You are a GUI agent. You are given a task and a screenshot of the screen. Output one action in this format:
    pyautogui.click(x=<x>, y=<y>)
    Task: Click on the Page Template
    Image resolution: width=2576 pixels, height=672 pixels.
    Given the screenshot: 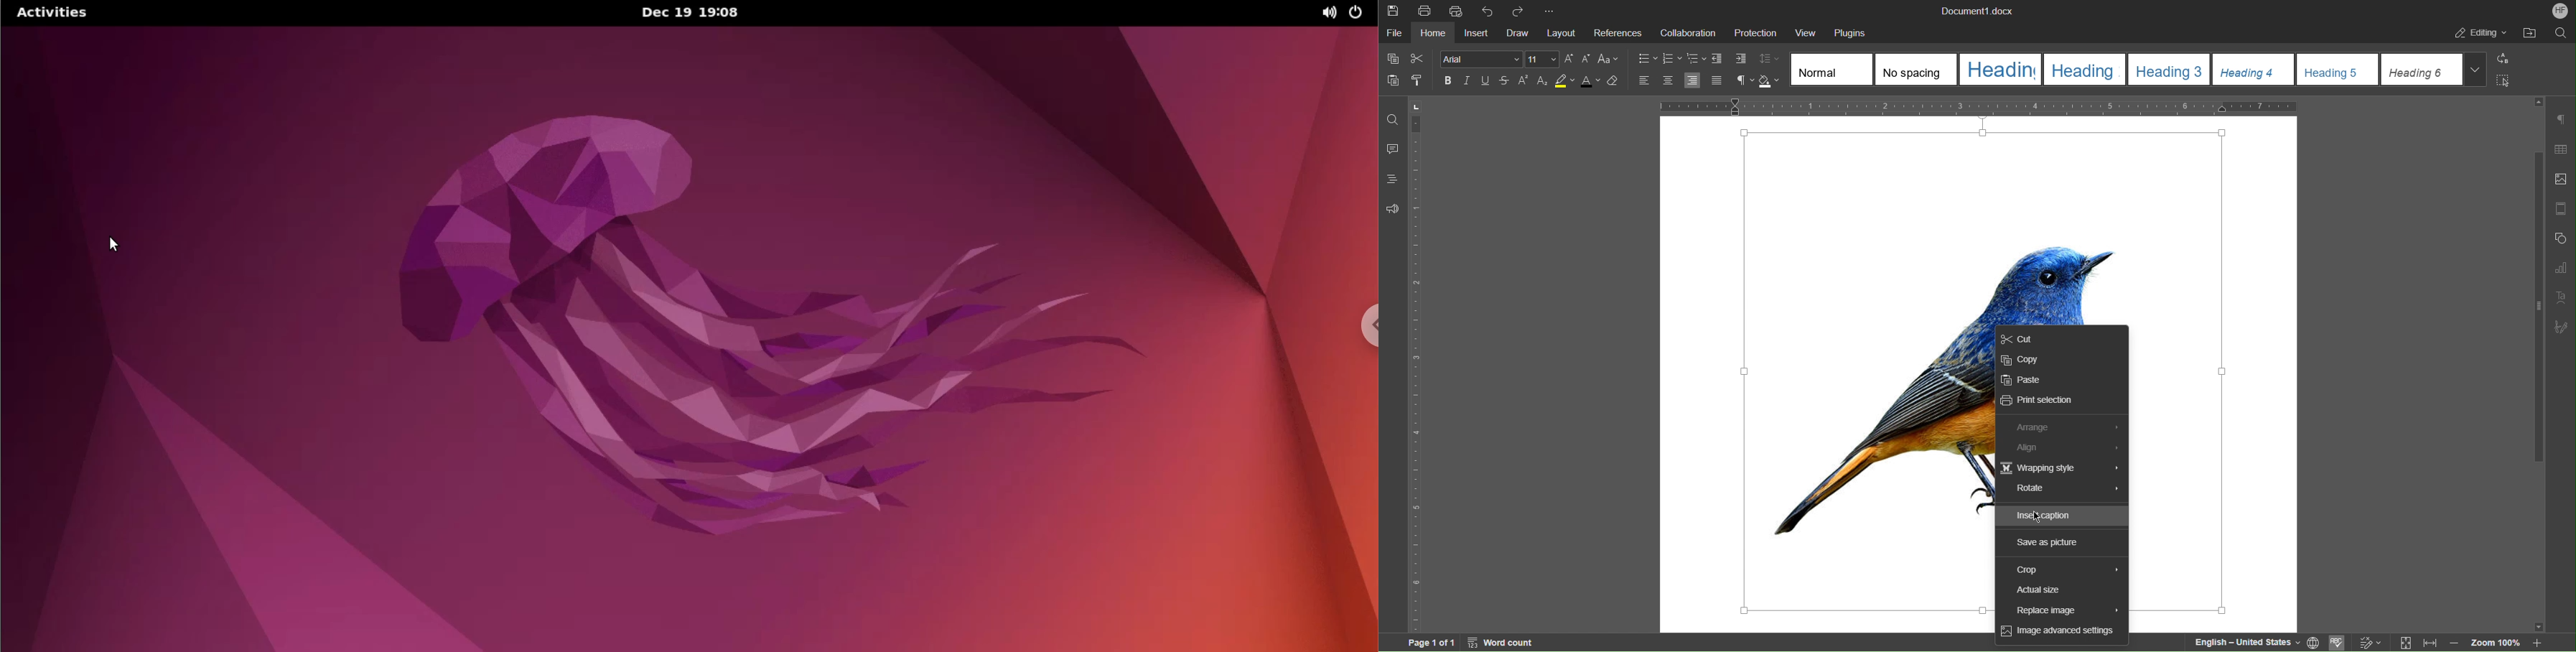 What is the action you would take?
    pyautogui.click(x=2561, y=206)
    